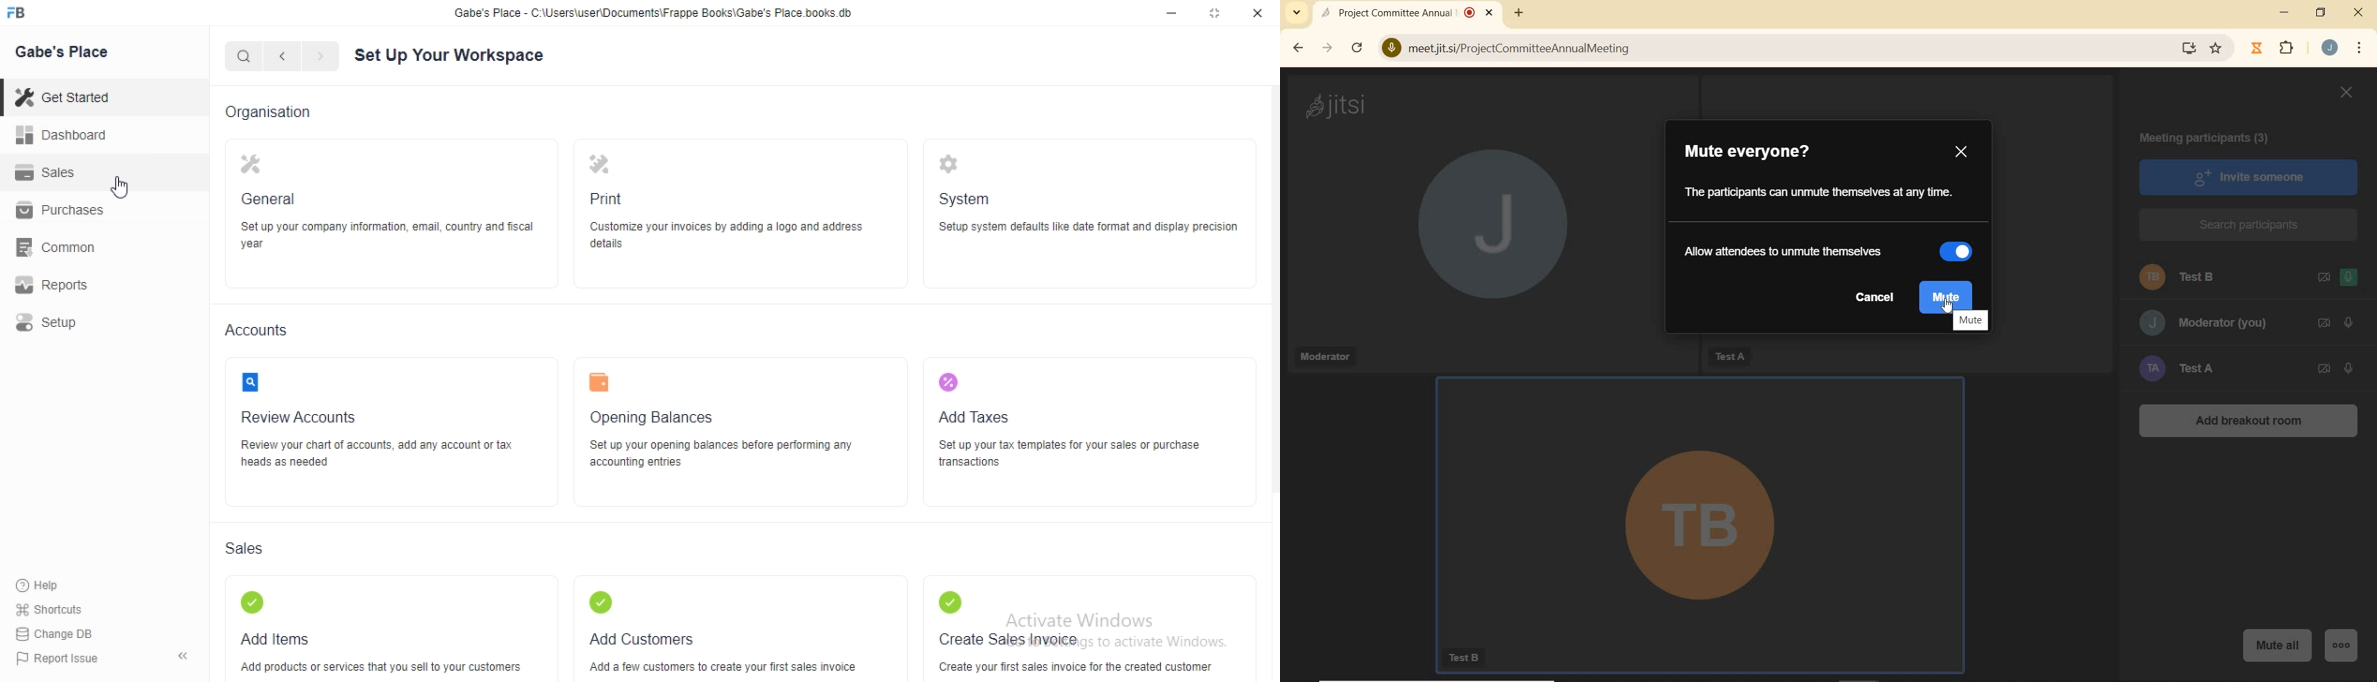 This screenshot has width=2380, height=700. I want to click on Add Items, so click(288, 620).